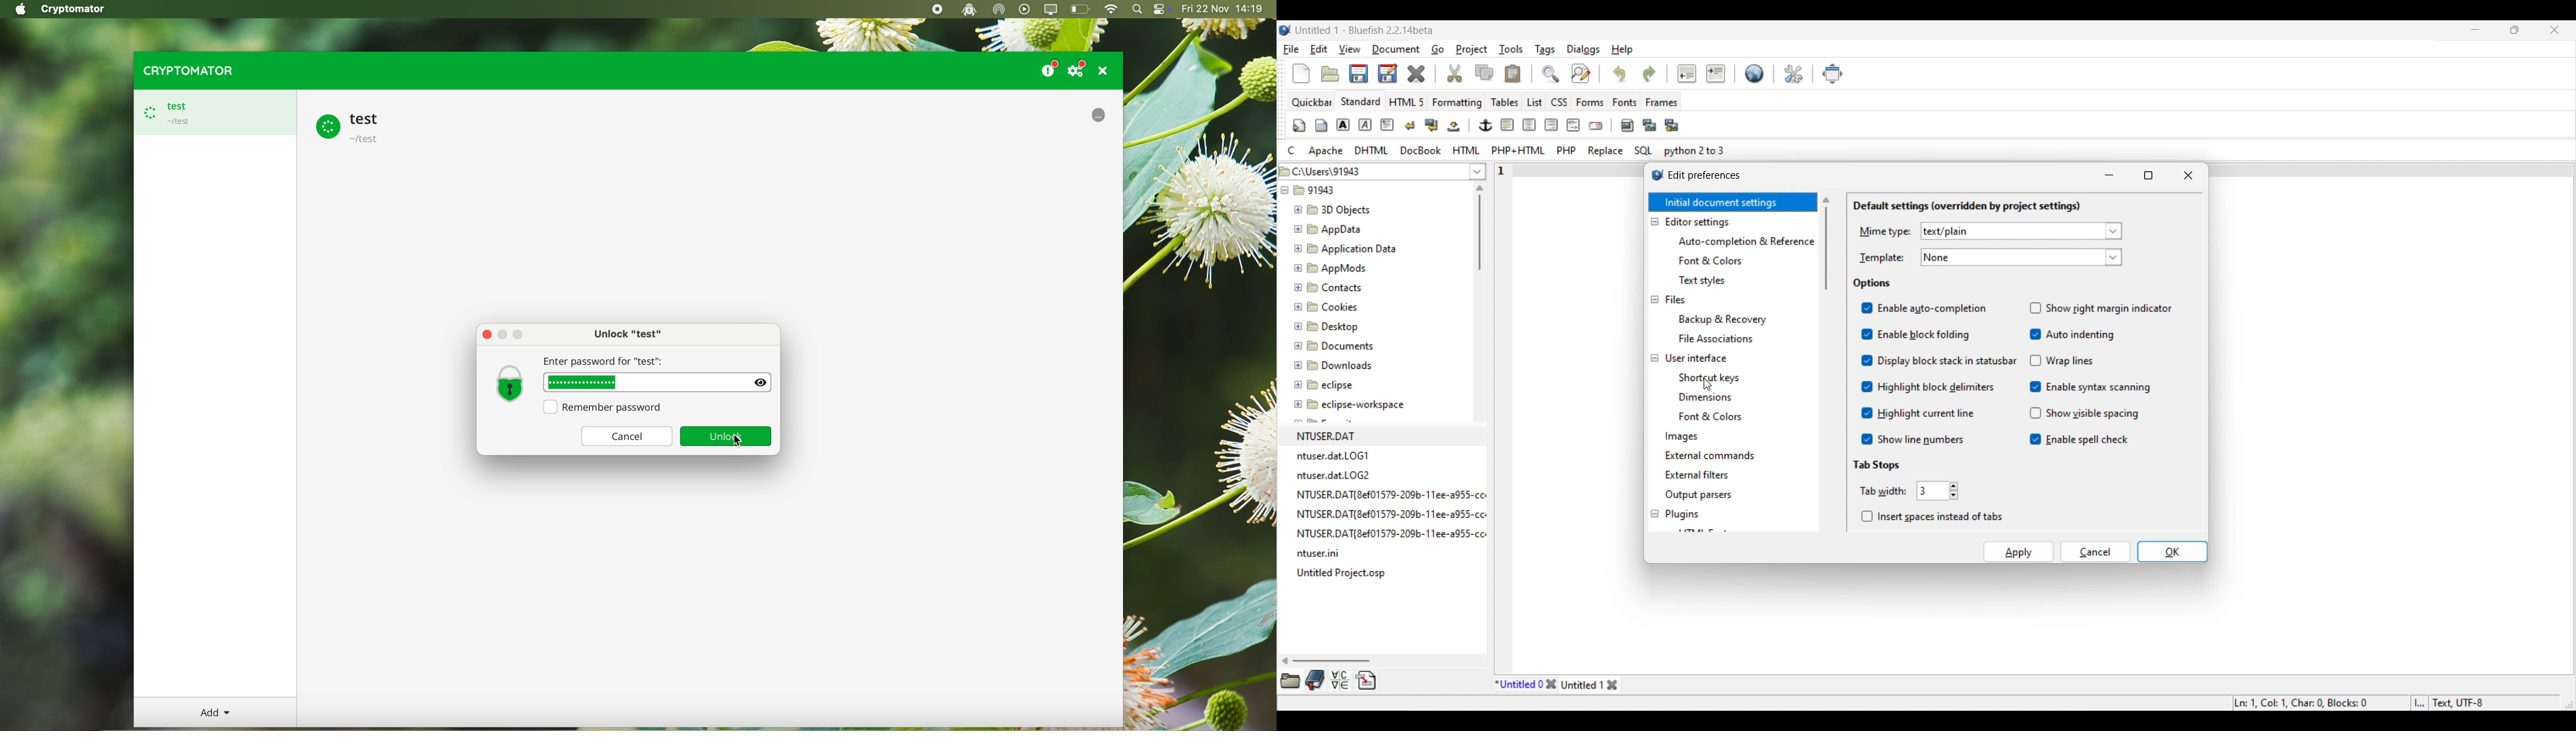 This screenshot has width=2576, height=756. Describe the element at coordinates (1697, 495) in the screenshot. I see `Output parsers` at that location.